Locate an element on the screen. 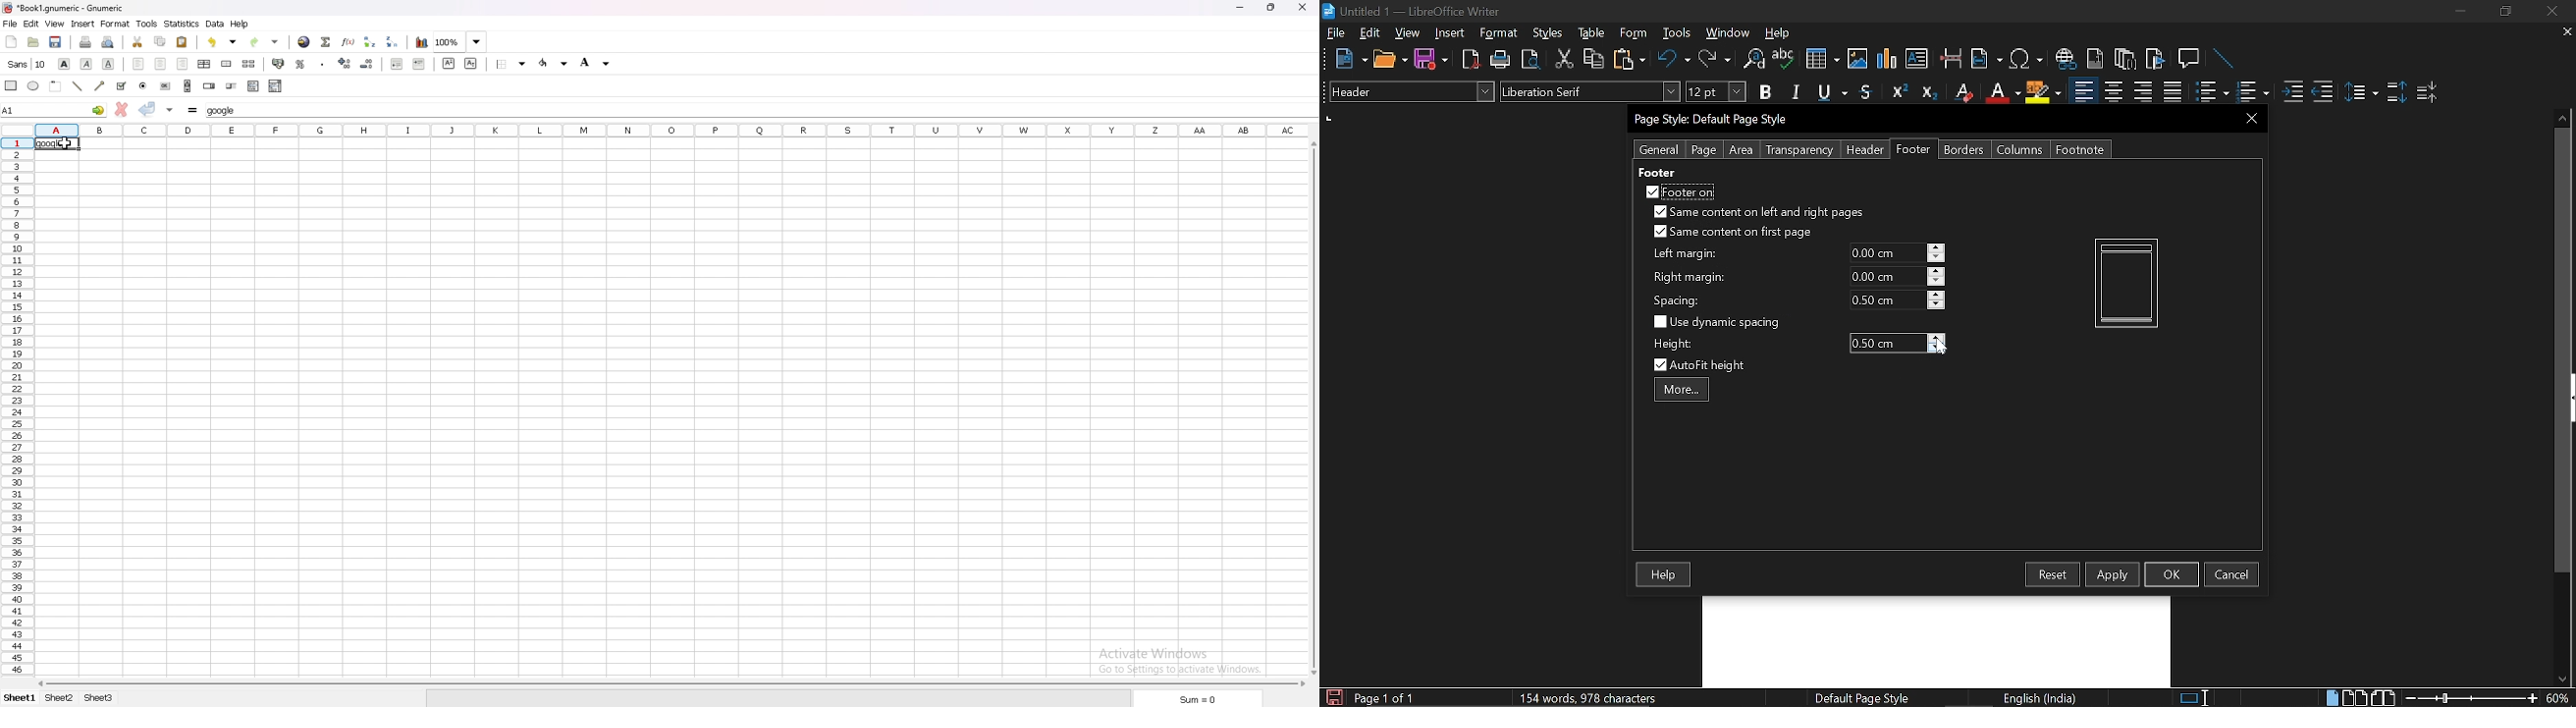 Image resolution: width=2576 pixels, height=728 pixels. Sheet 1 is located at coordinates (18, 697).